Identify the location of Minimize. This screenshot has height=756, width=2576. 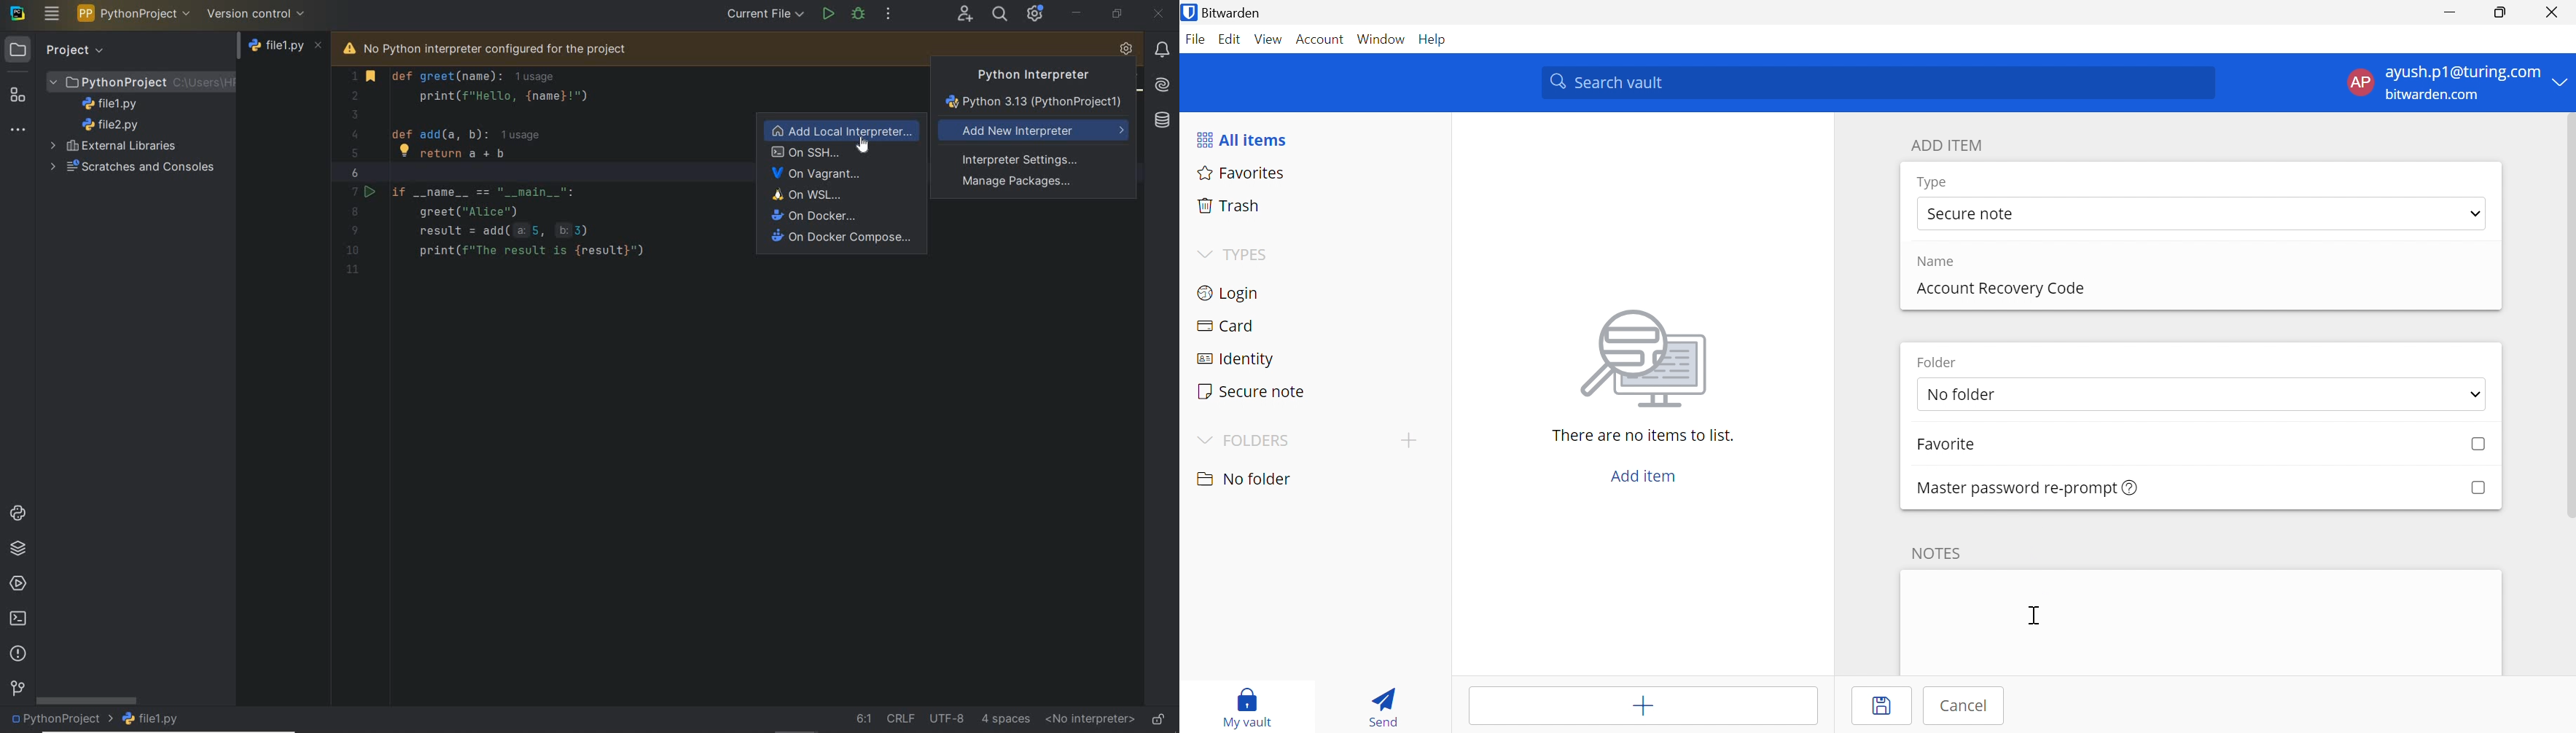
(2449, 14).